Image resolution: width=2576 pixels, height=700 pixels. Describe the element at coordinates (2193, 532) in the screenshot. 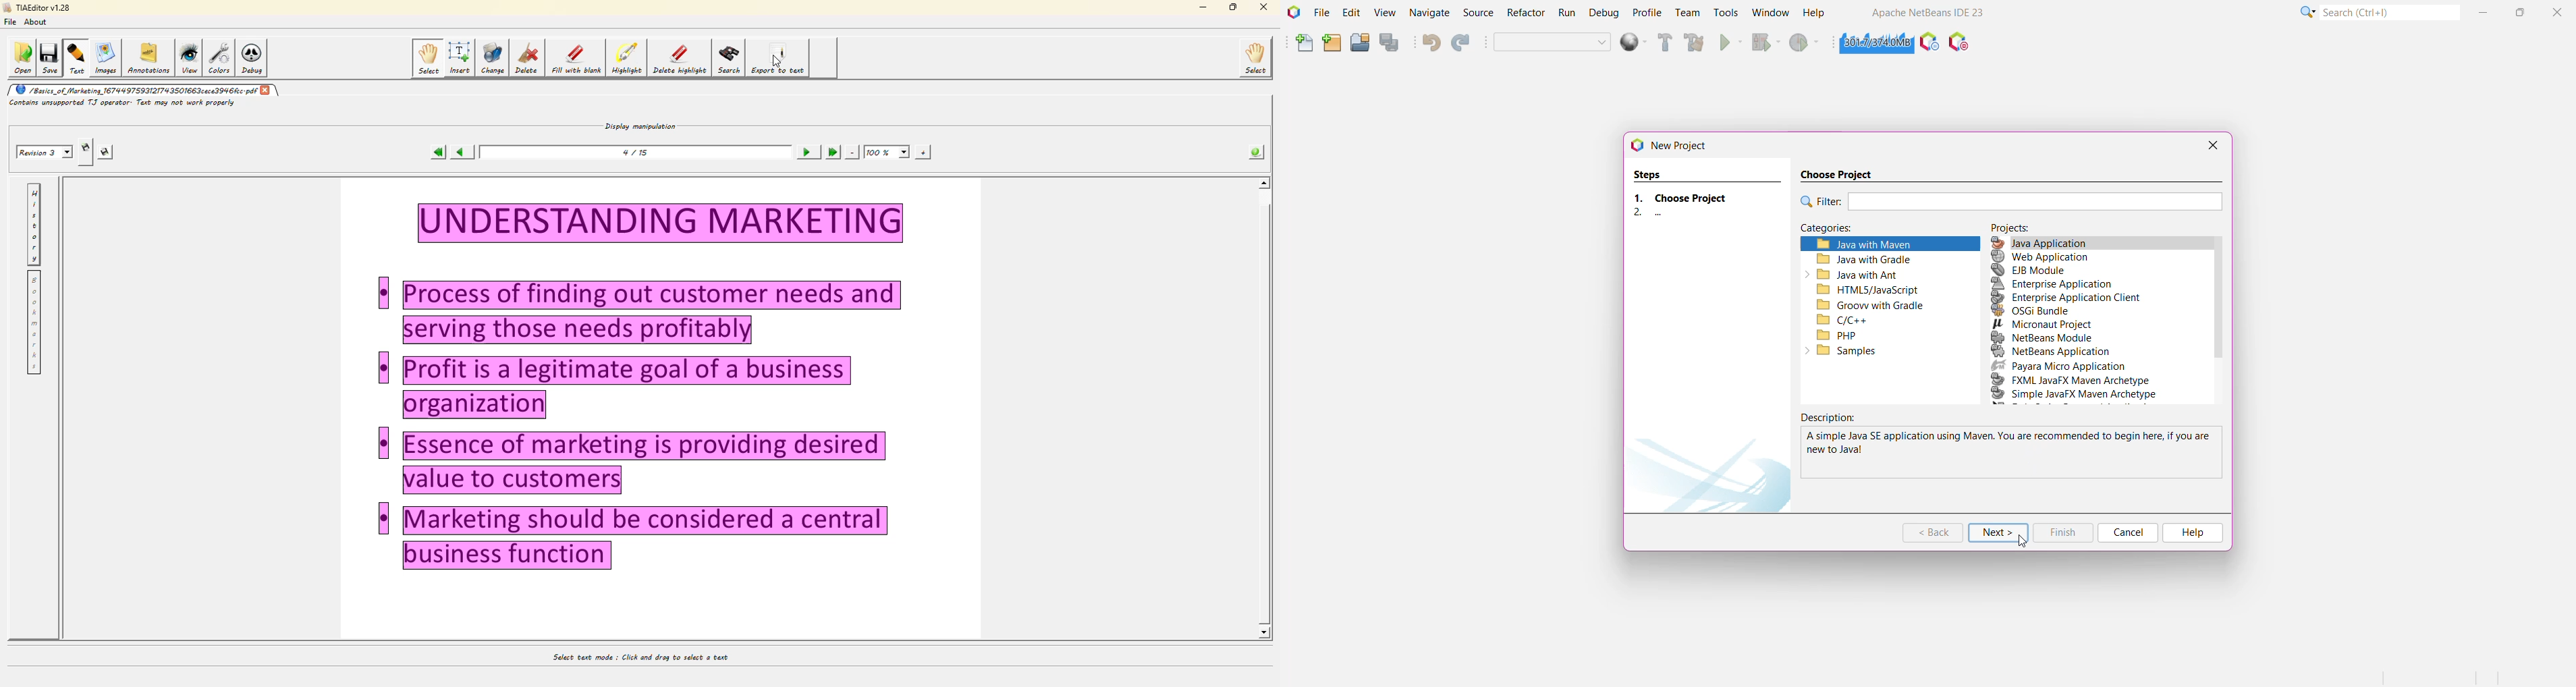

I see `Help` at that location.